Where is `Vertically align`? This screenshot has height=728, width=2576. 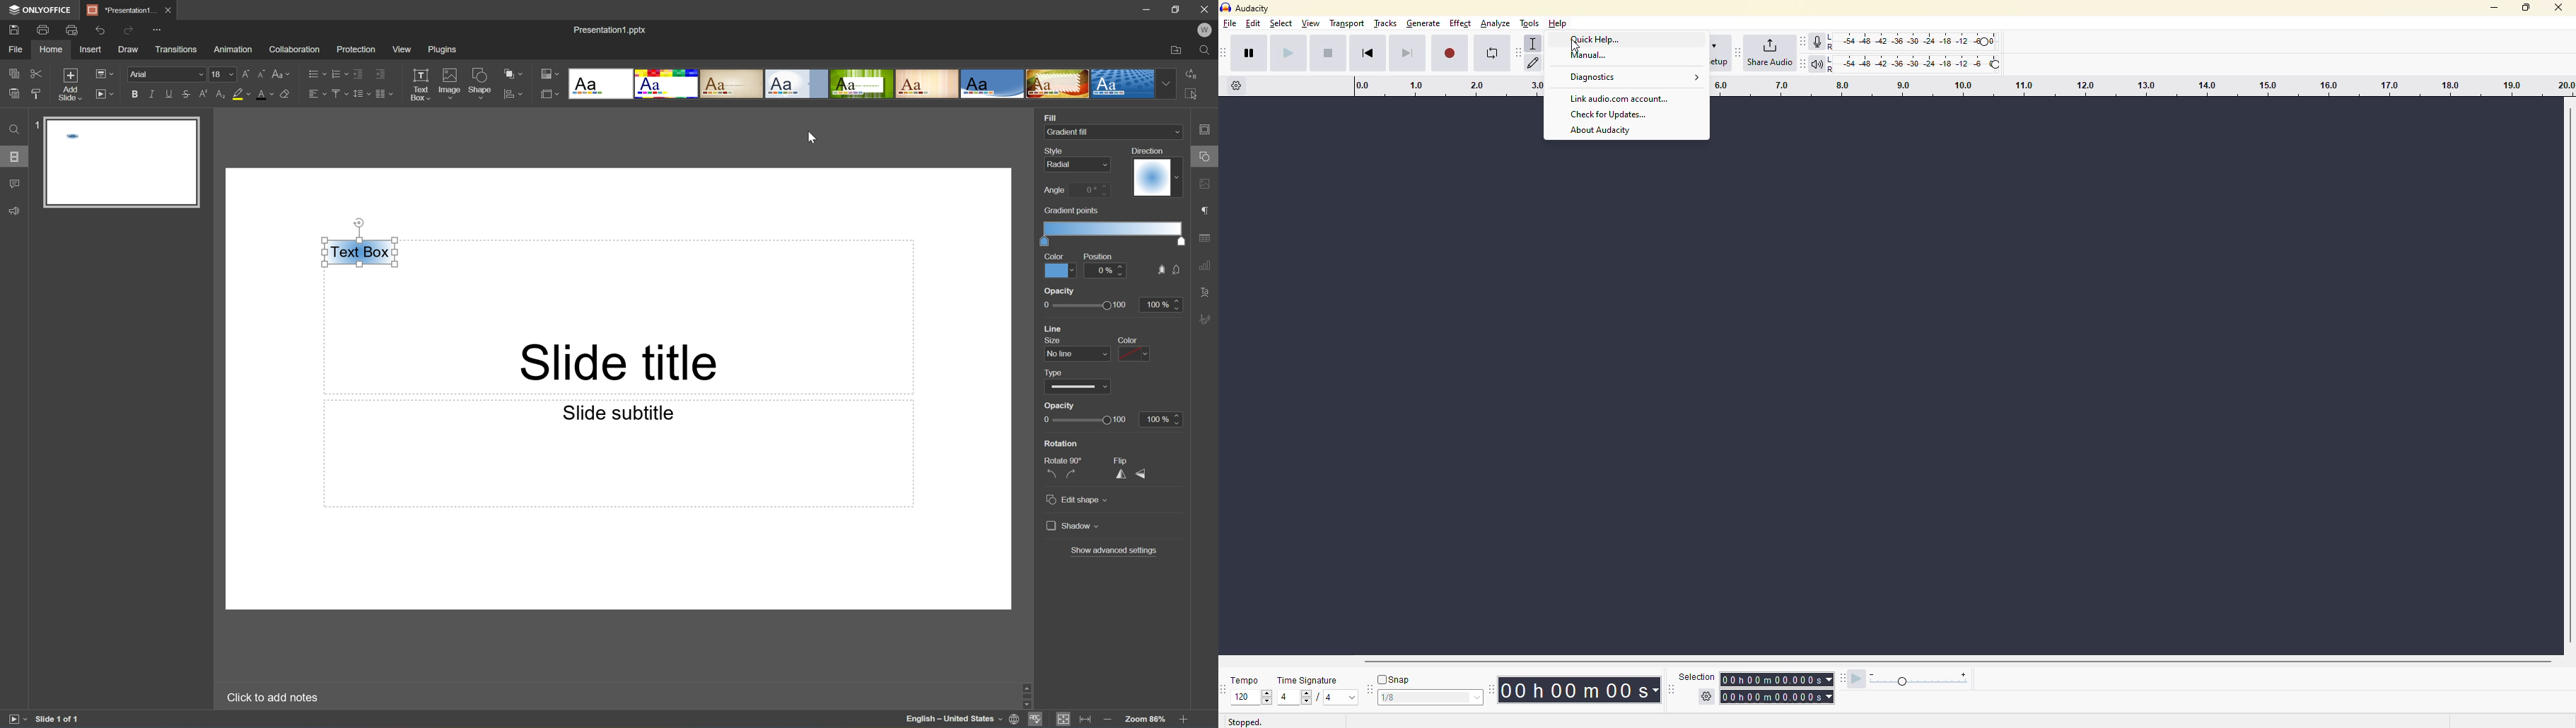 Vertically align is located at coordinates (338, 95).